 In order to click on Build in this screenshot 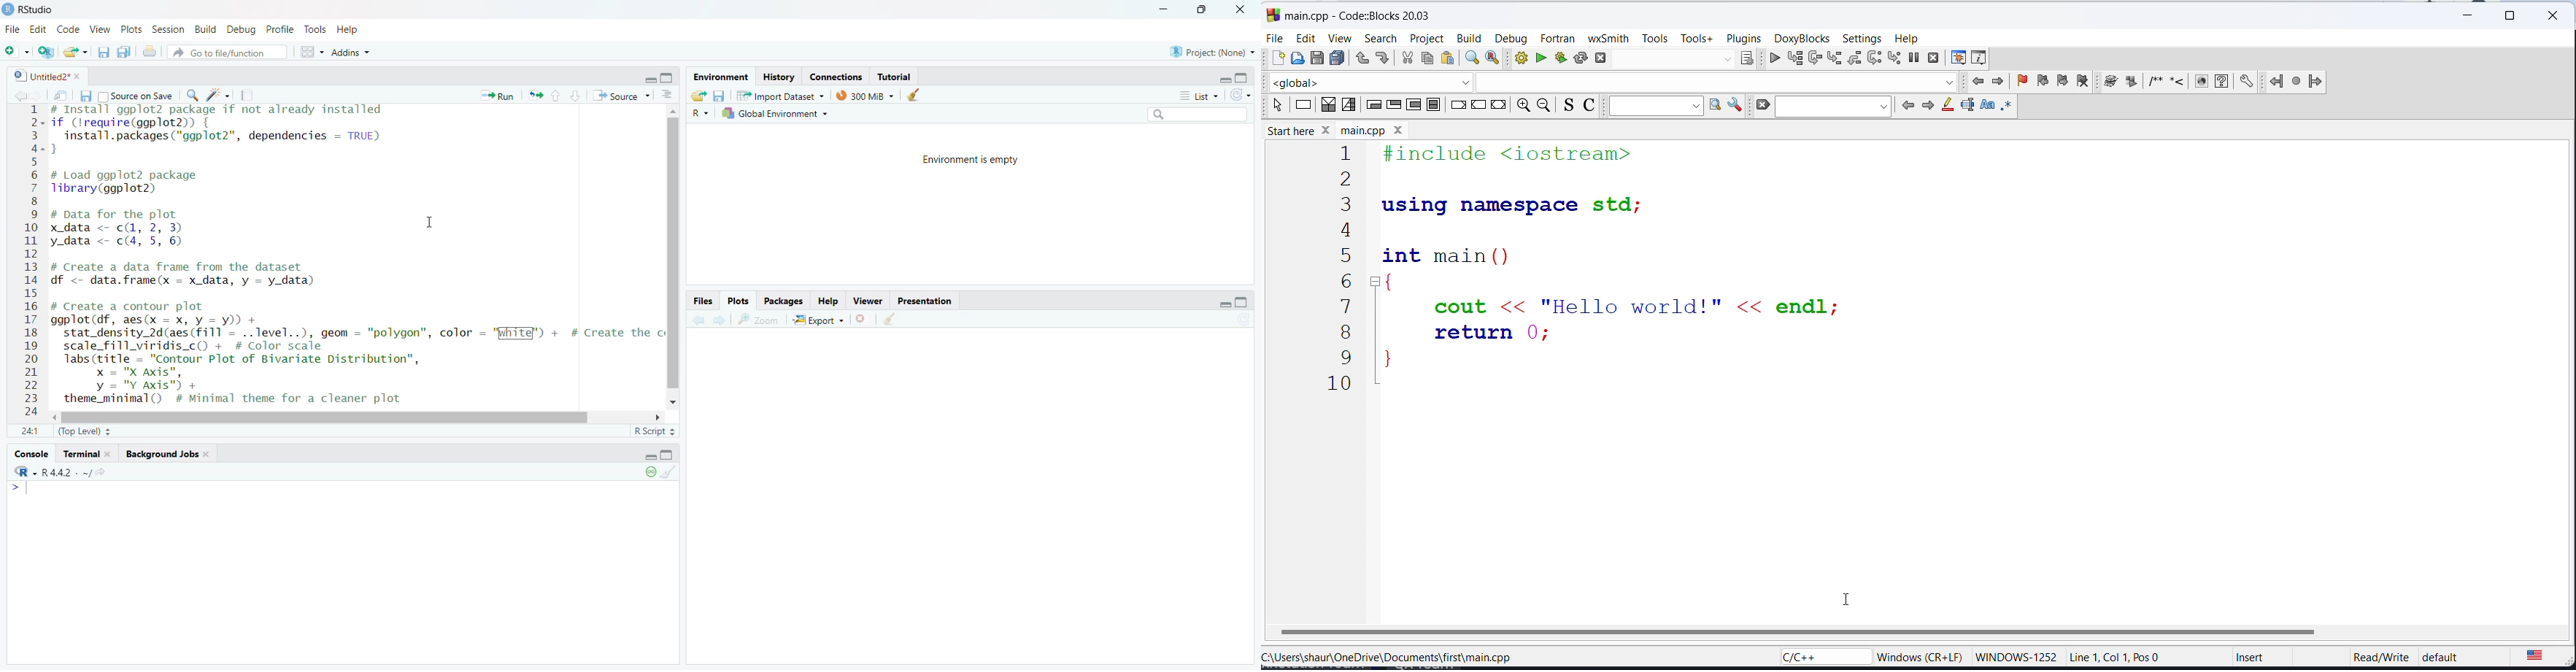, I will do `click(204, 29)`.